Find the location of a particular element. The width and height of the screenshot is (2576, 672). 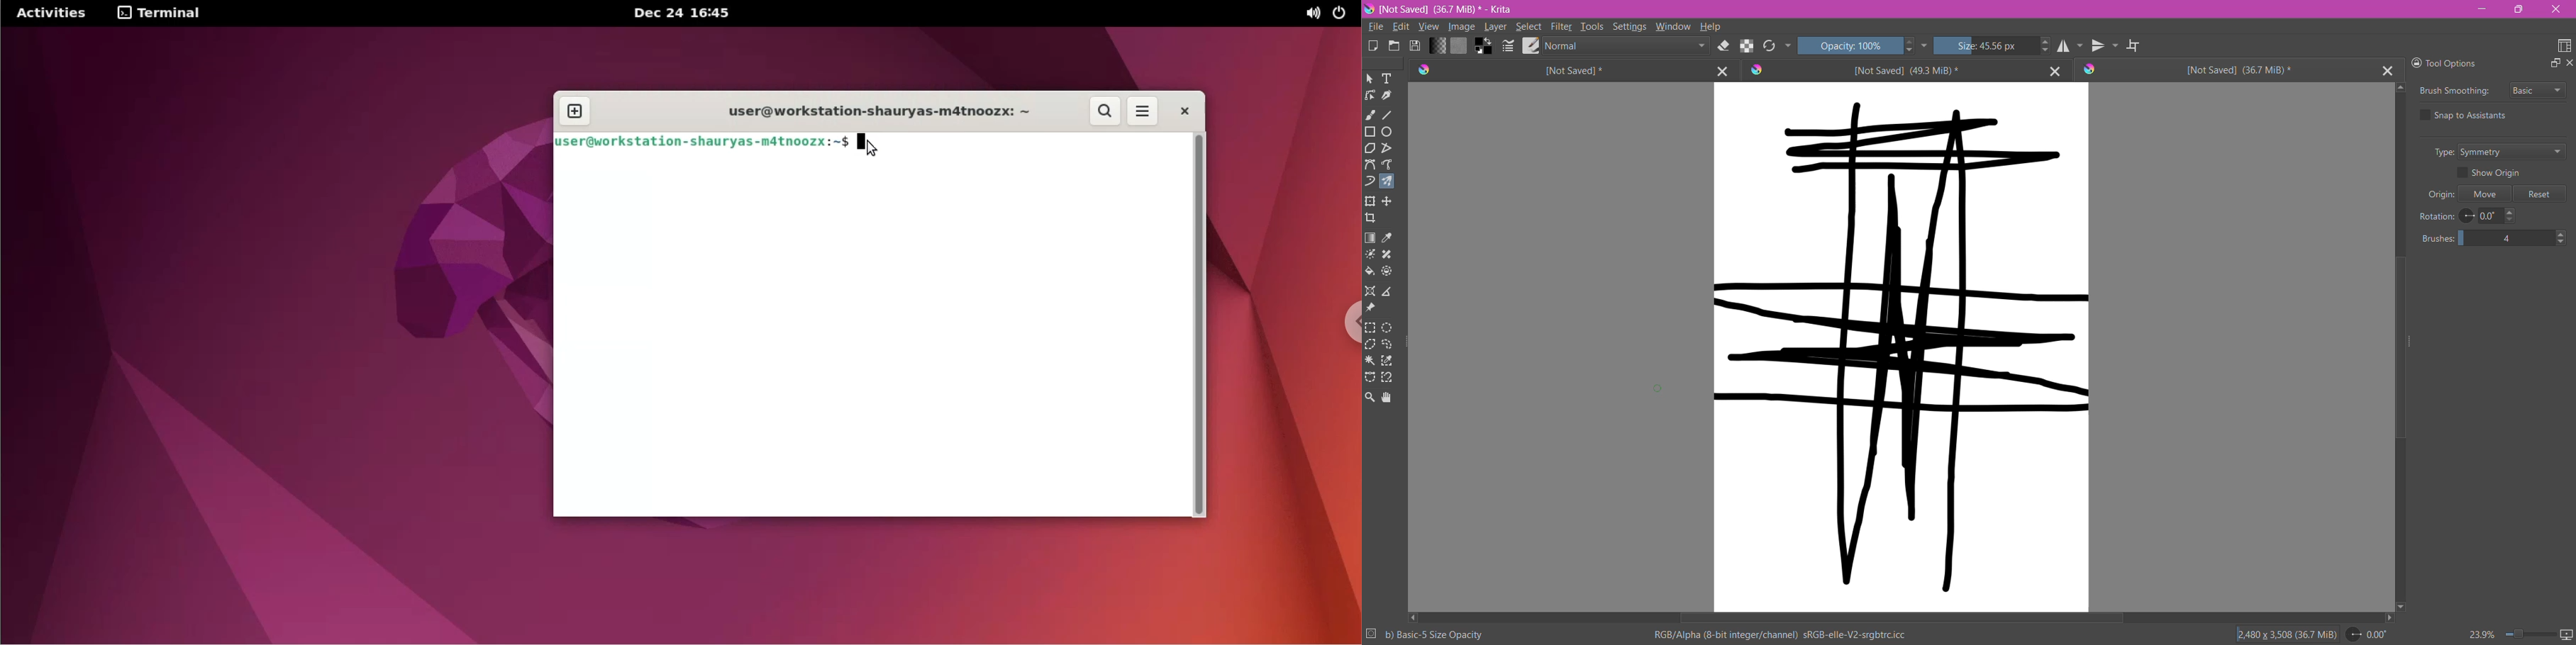

Smart Patch Tool is located at coordinates (1388, 255).